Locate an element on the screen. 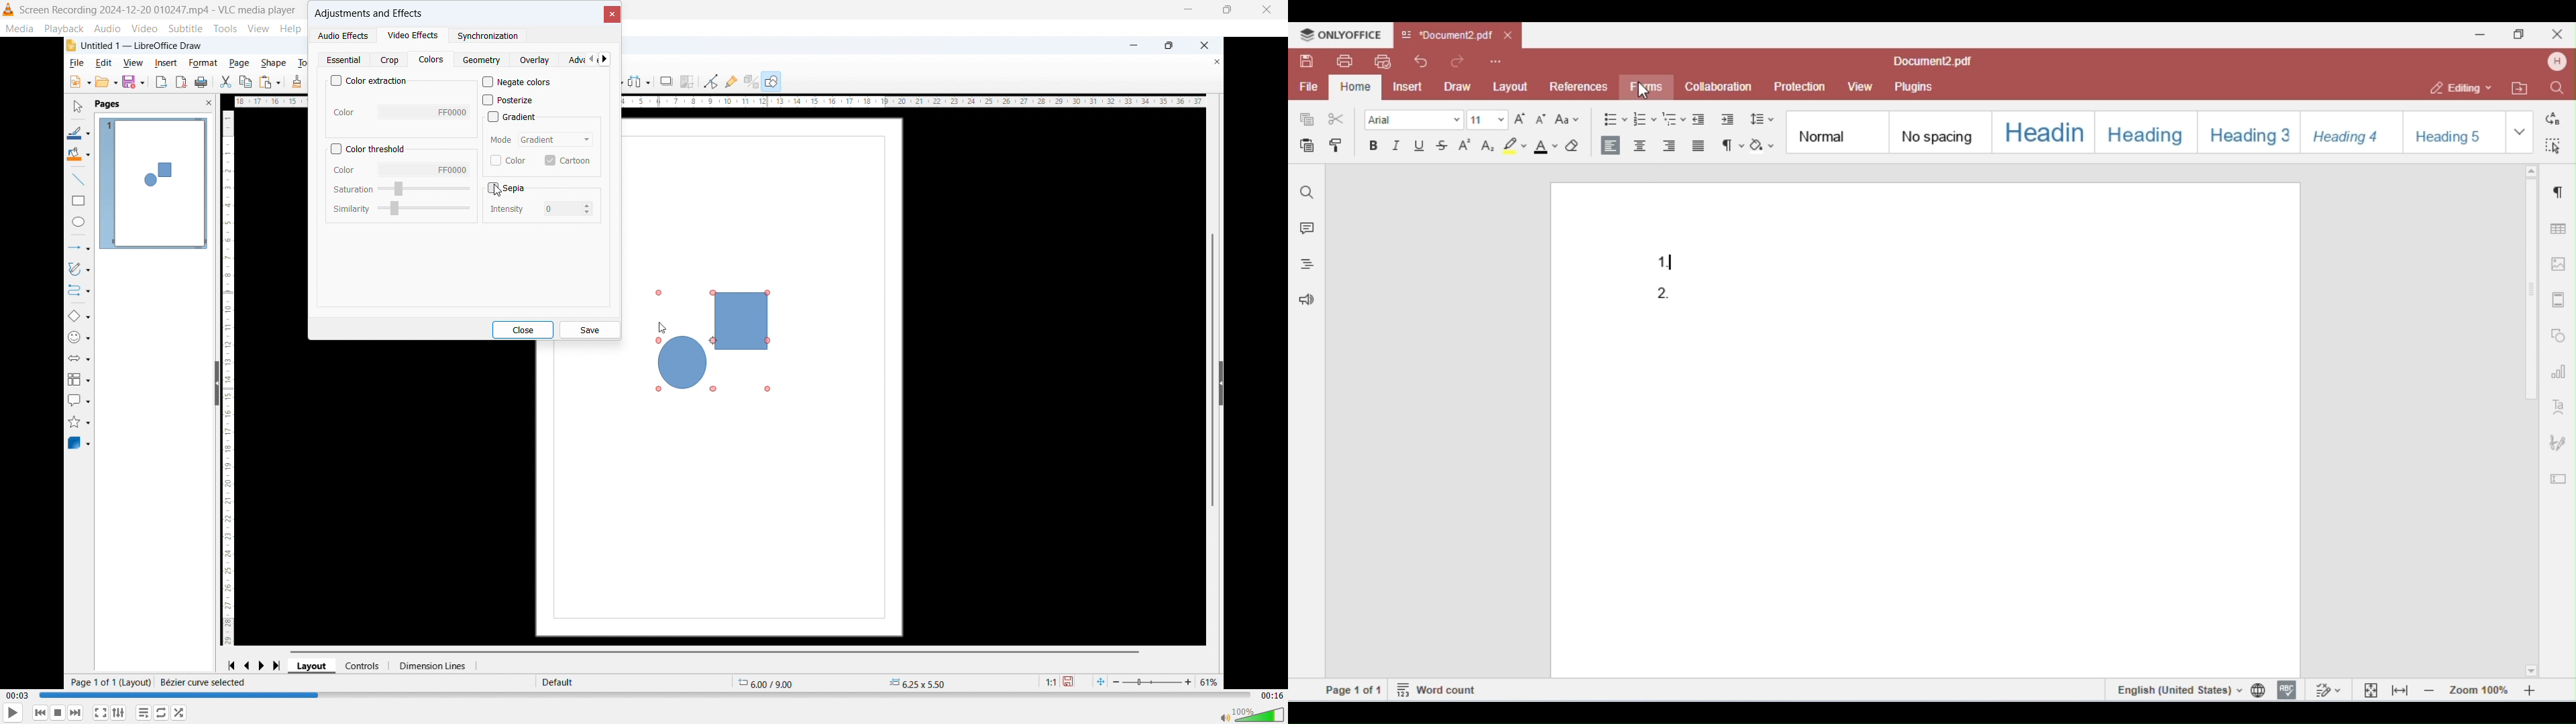 Image resolution: width=2576 pixels, height=728 pixels. sepia is located at coordinates (508, 188).